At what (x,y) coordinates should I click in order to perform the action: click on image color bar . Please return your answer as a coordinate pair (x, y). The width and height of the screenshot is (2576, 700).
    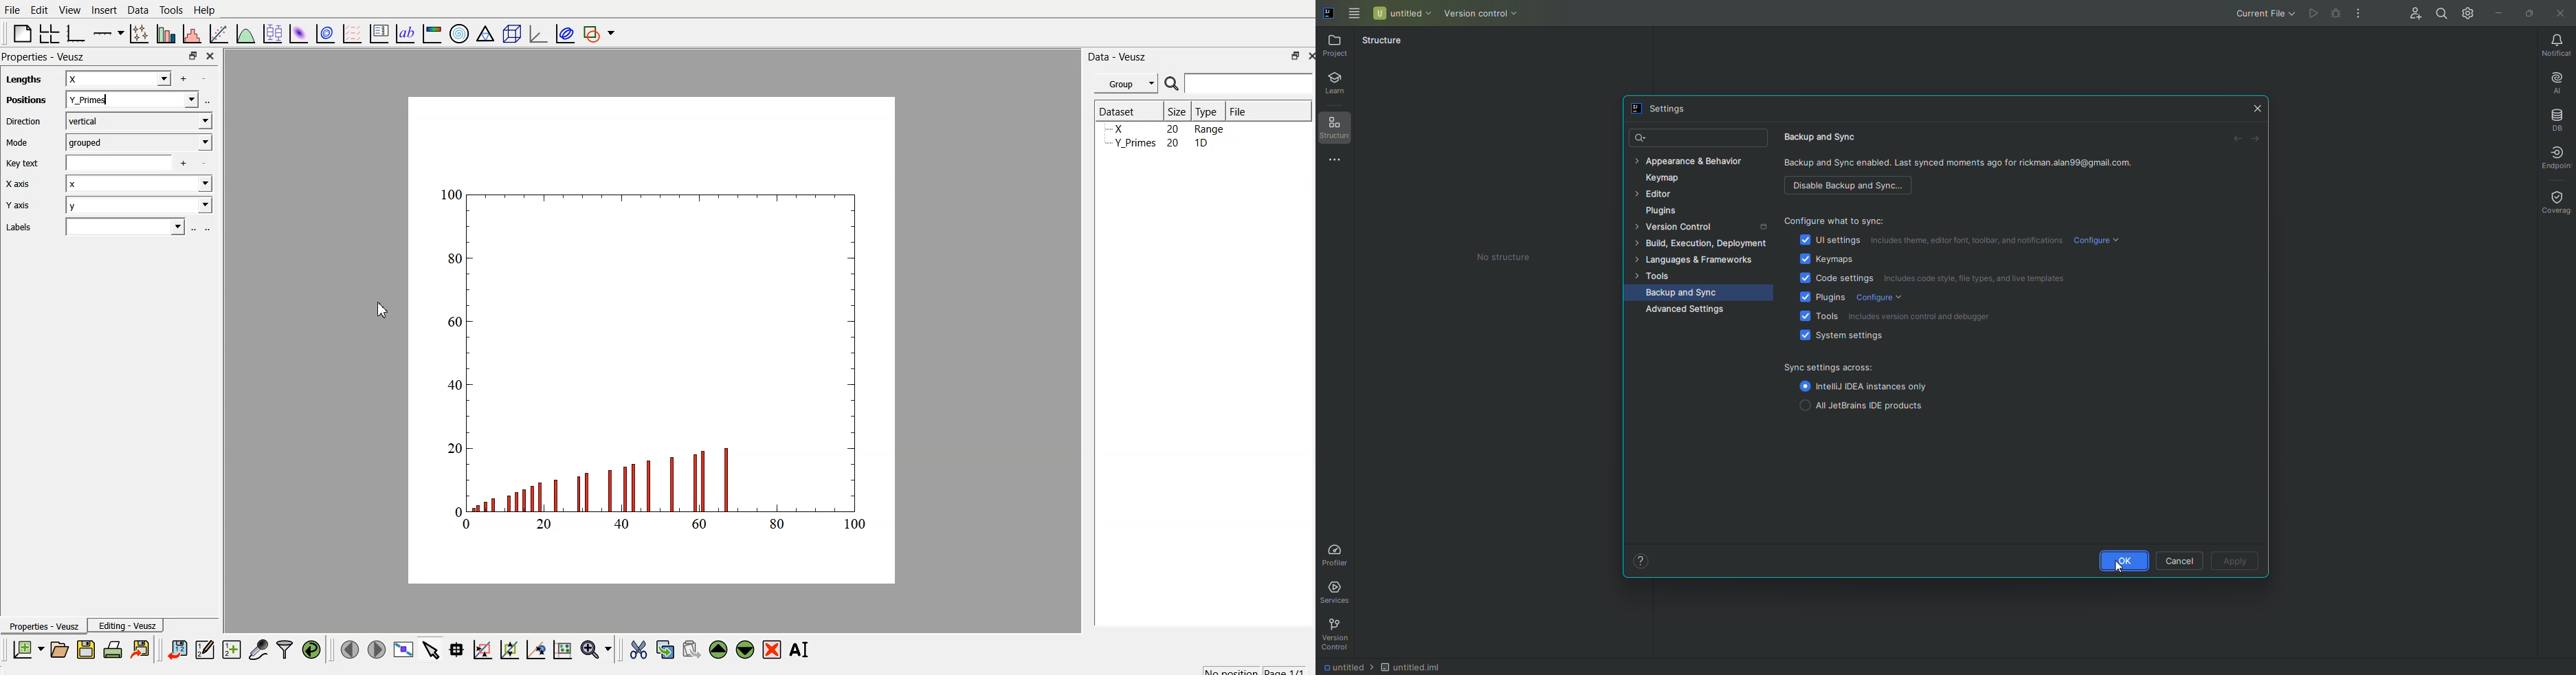
    Looking at the image, I should click on (432, 35).